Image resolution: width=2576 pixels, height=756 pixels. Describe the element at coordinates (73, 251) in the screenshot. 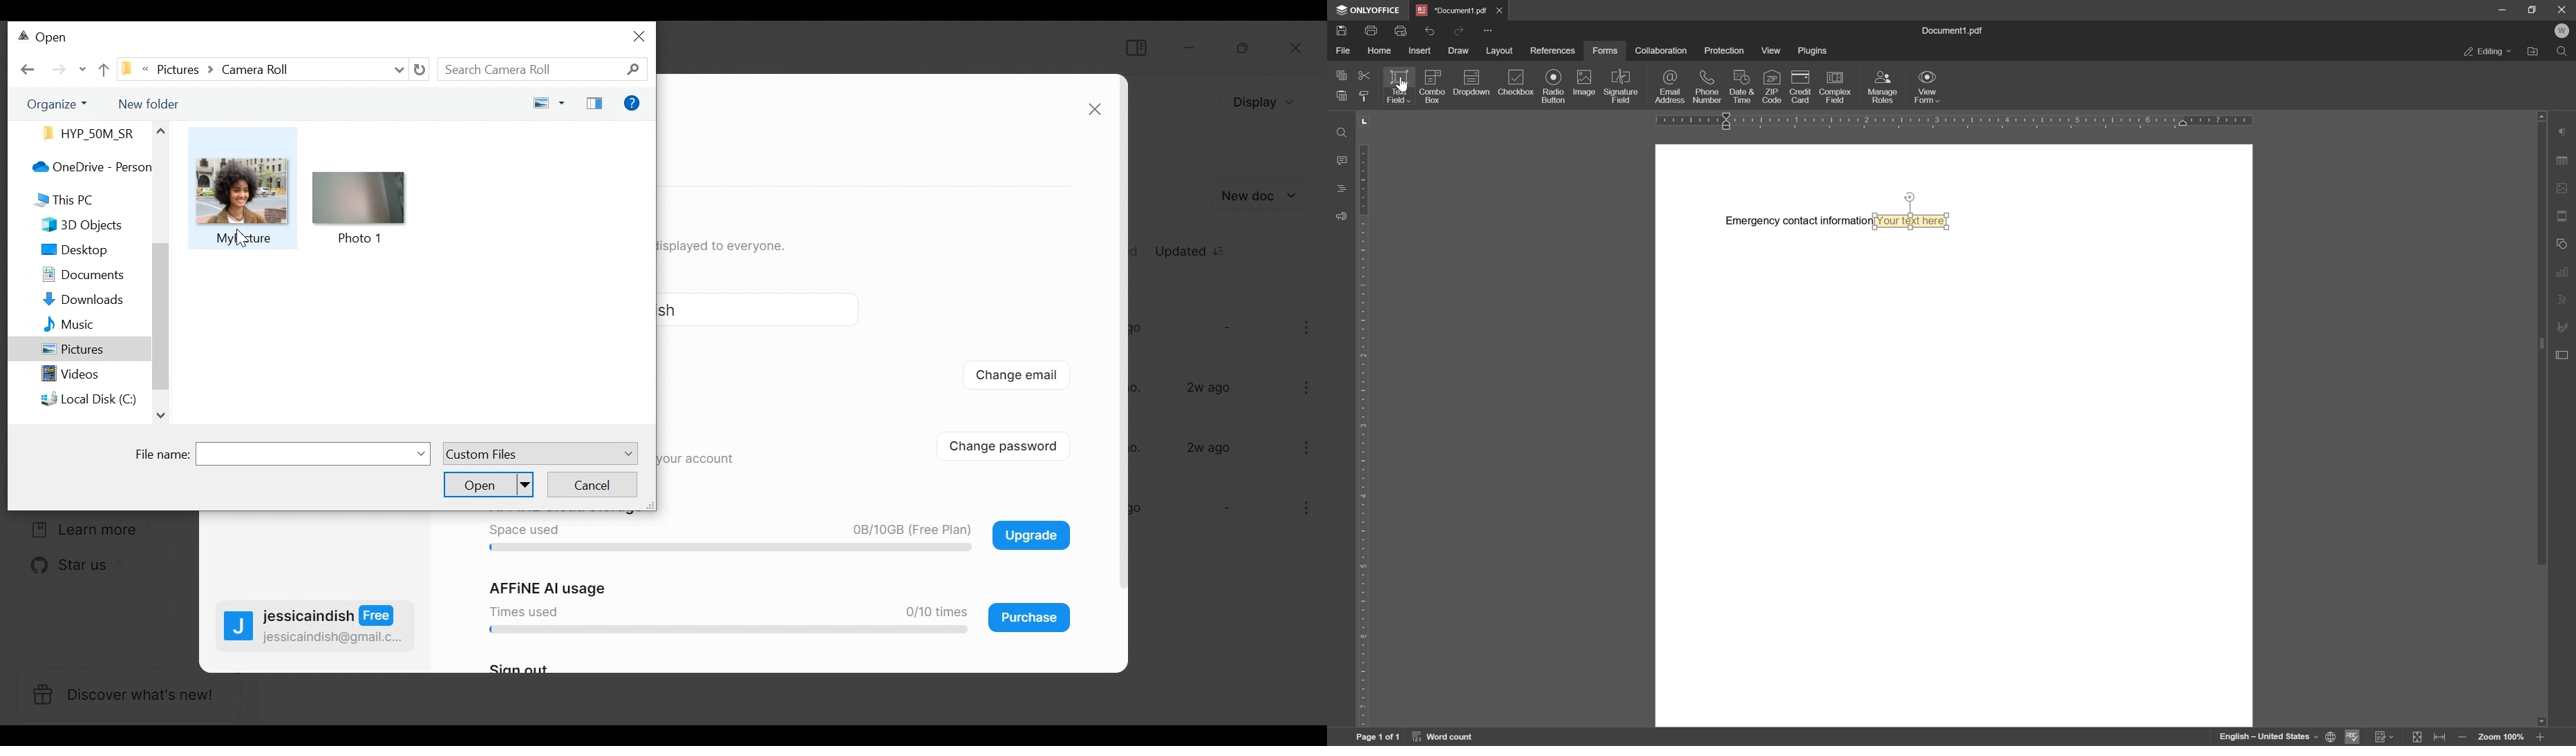

I see `Desktop` at that location.